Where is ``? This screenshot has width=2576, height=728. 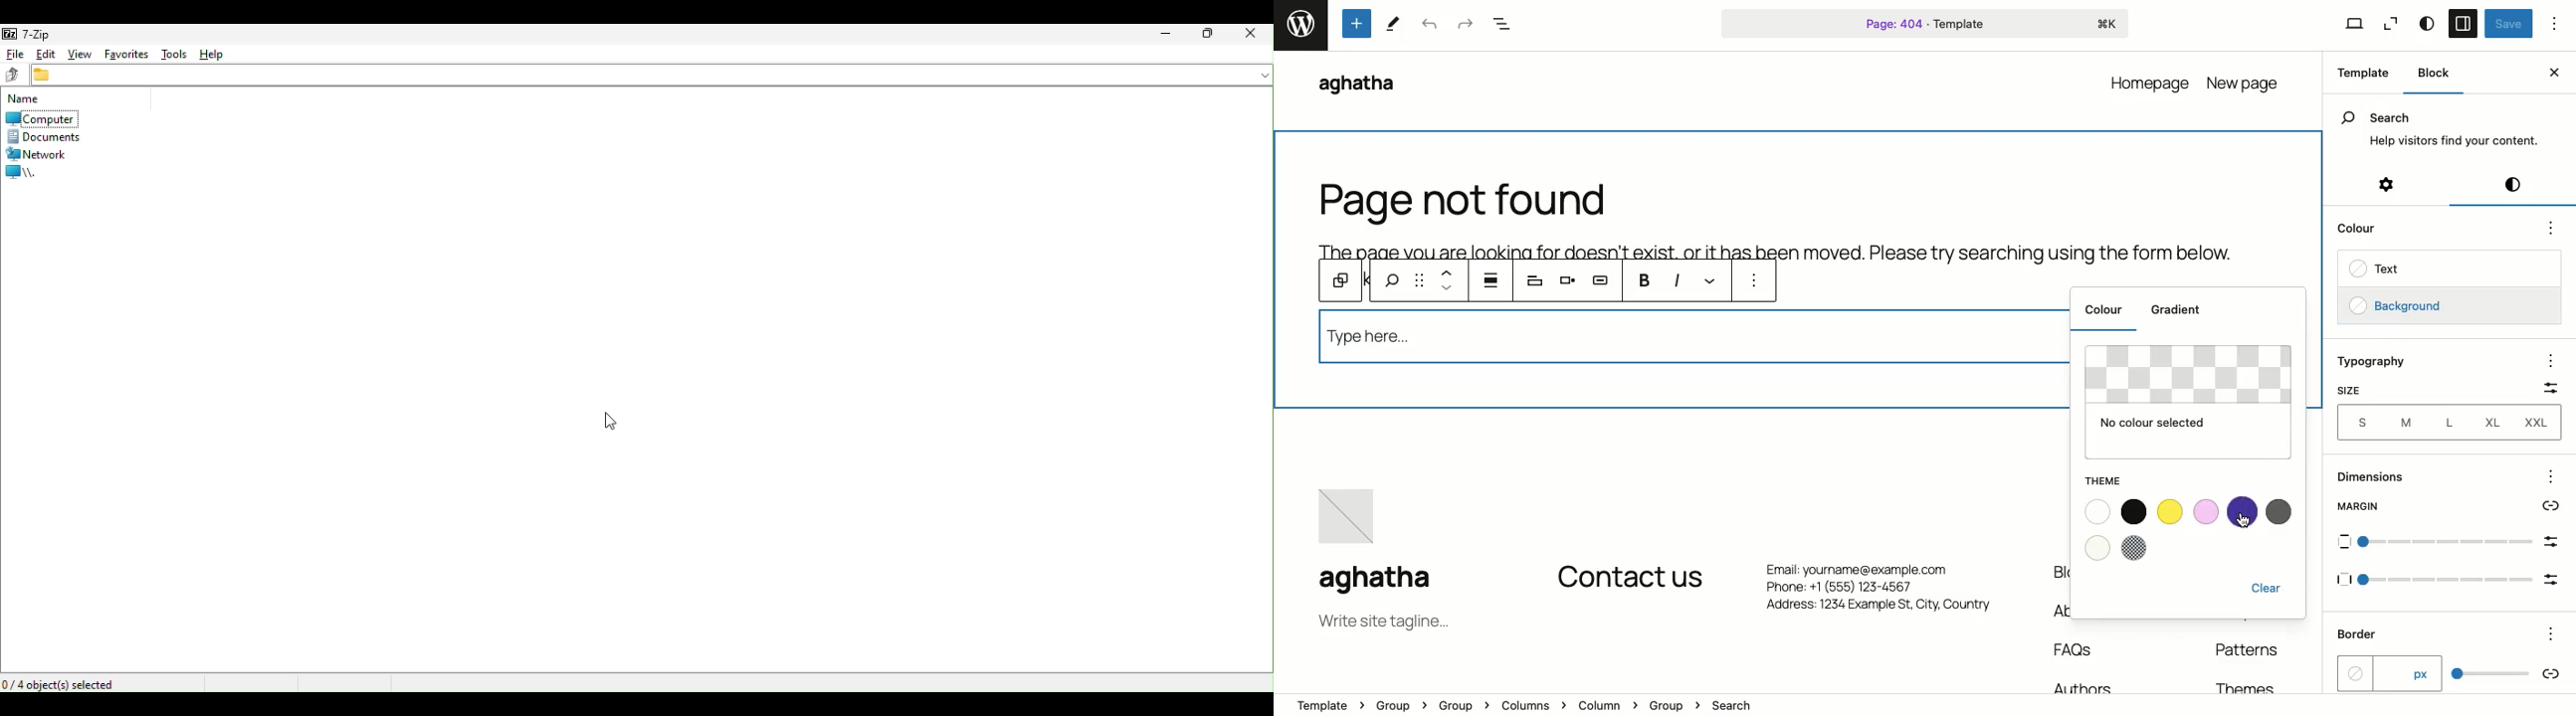  is located at coordinates (2451, 578).